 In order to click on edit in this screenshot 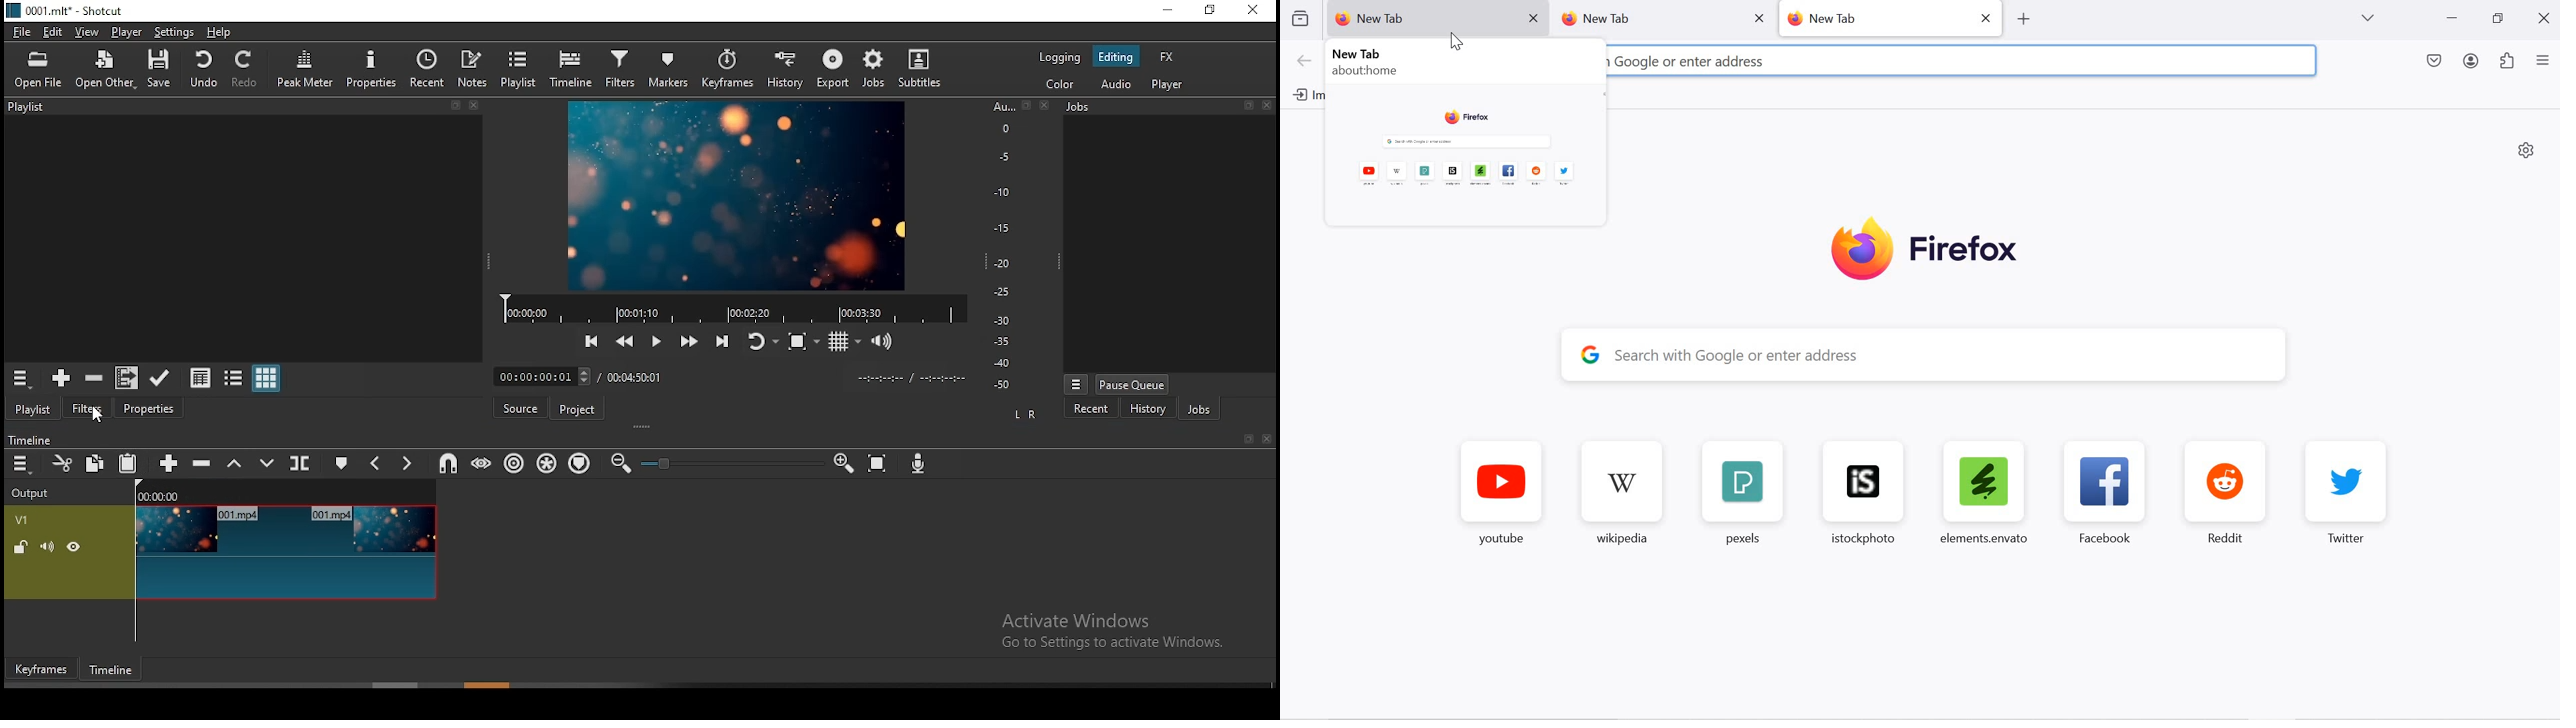, I will do `click(55, 32)`.